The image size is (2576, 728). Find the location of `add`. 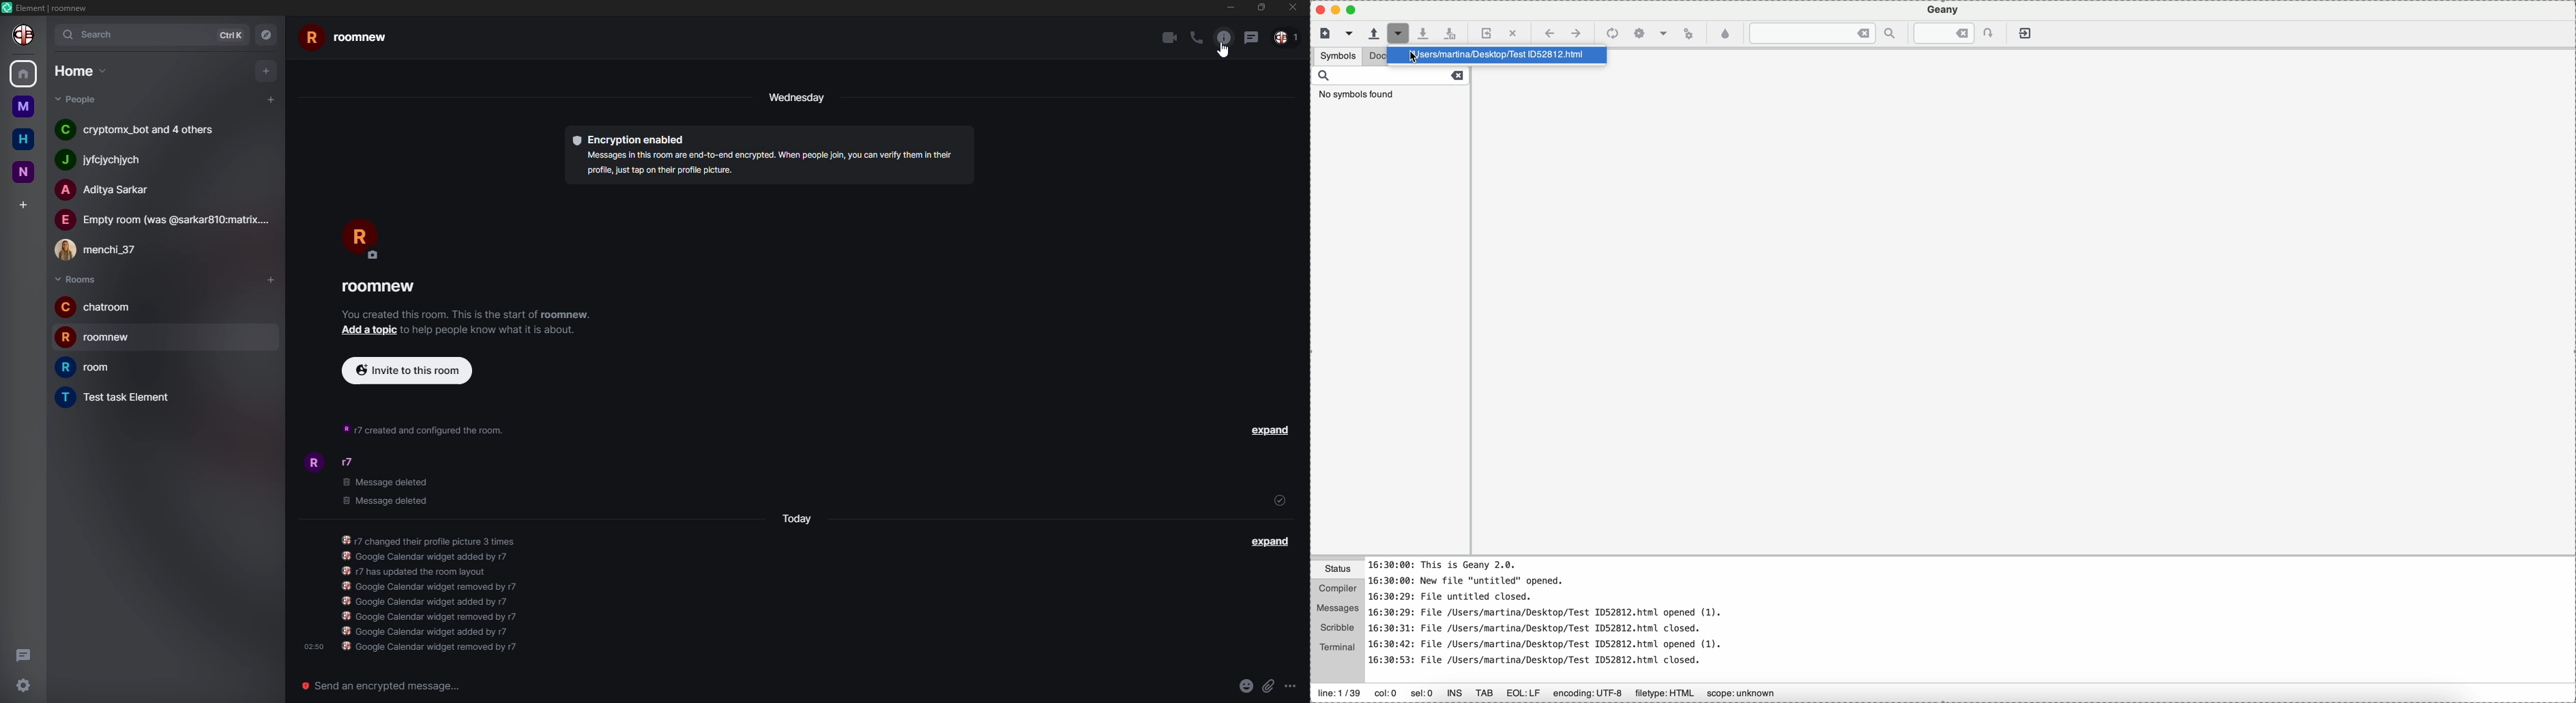

add is located at coordinates (267, 70).